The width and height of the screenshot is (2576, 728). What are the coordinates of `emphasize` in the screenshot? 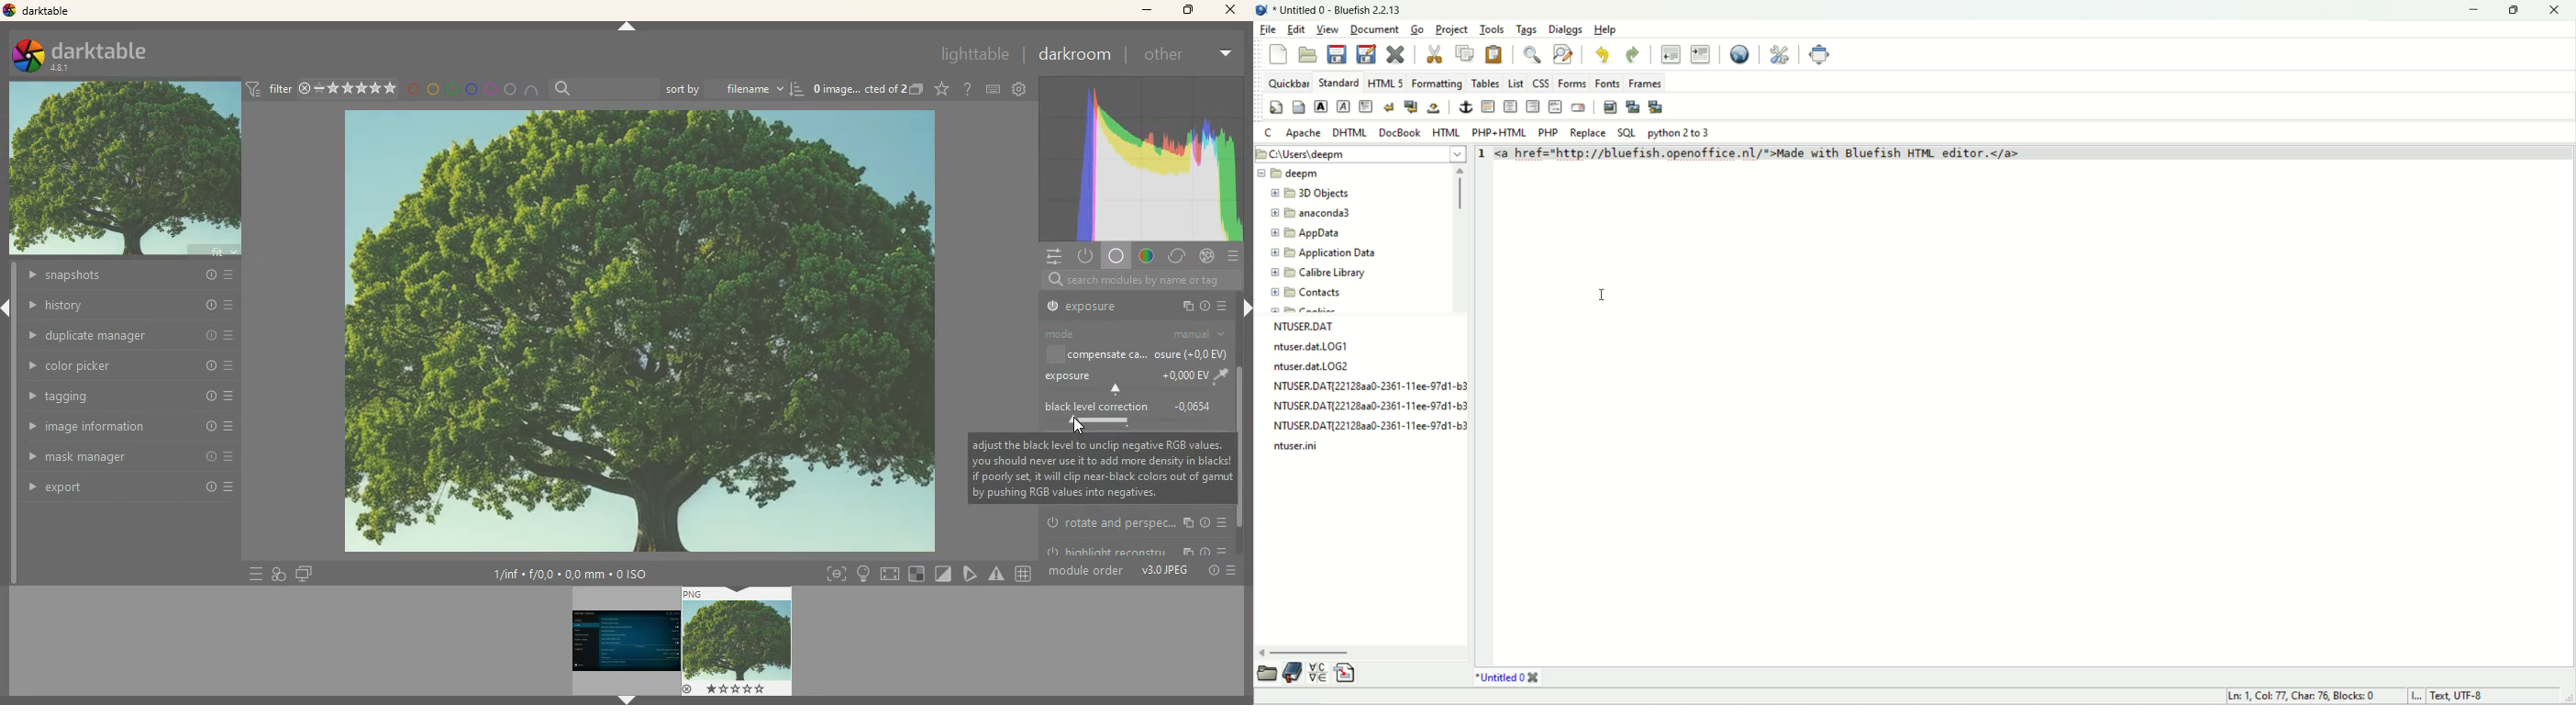 It's located at (1343, 105).